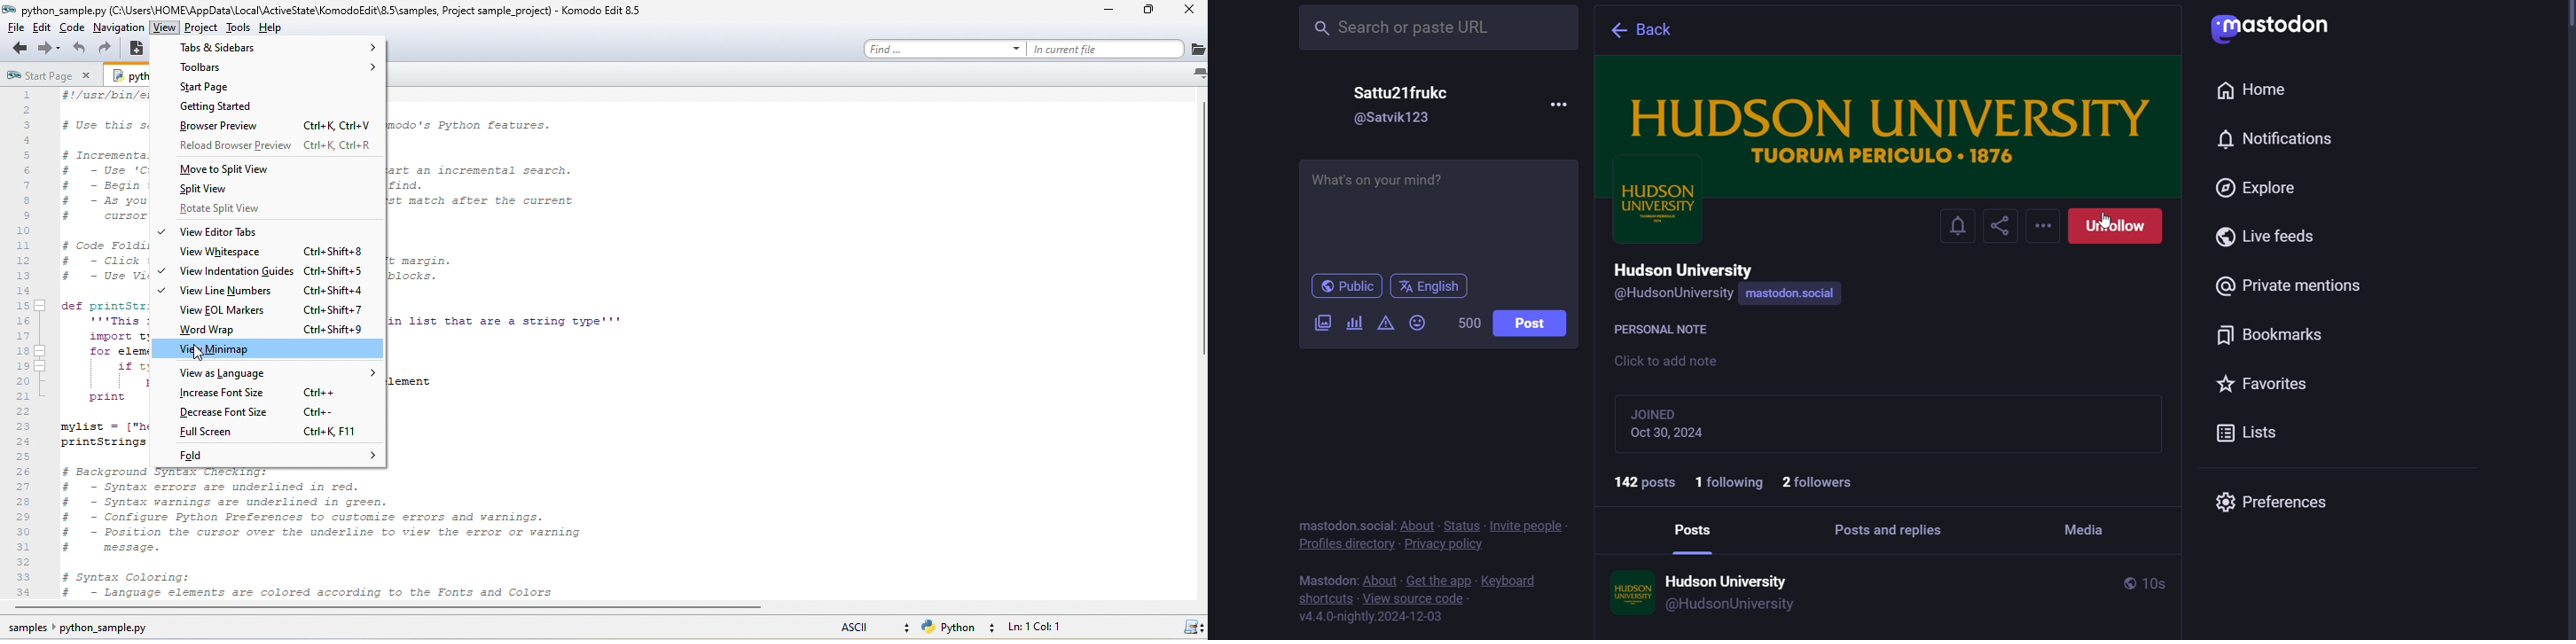  Describe the element at coordinates (1417, 92) in the screenshot. I see `Sattu21frukc` at that location.